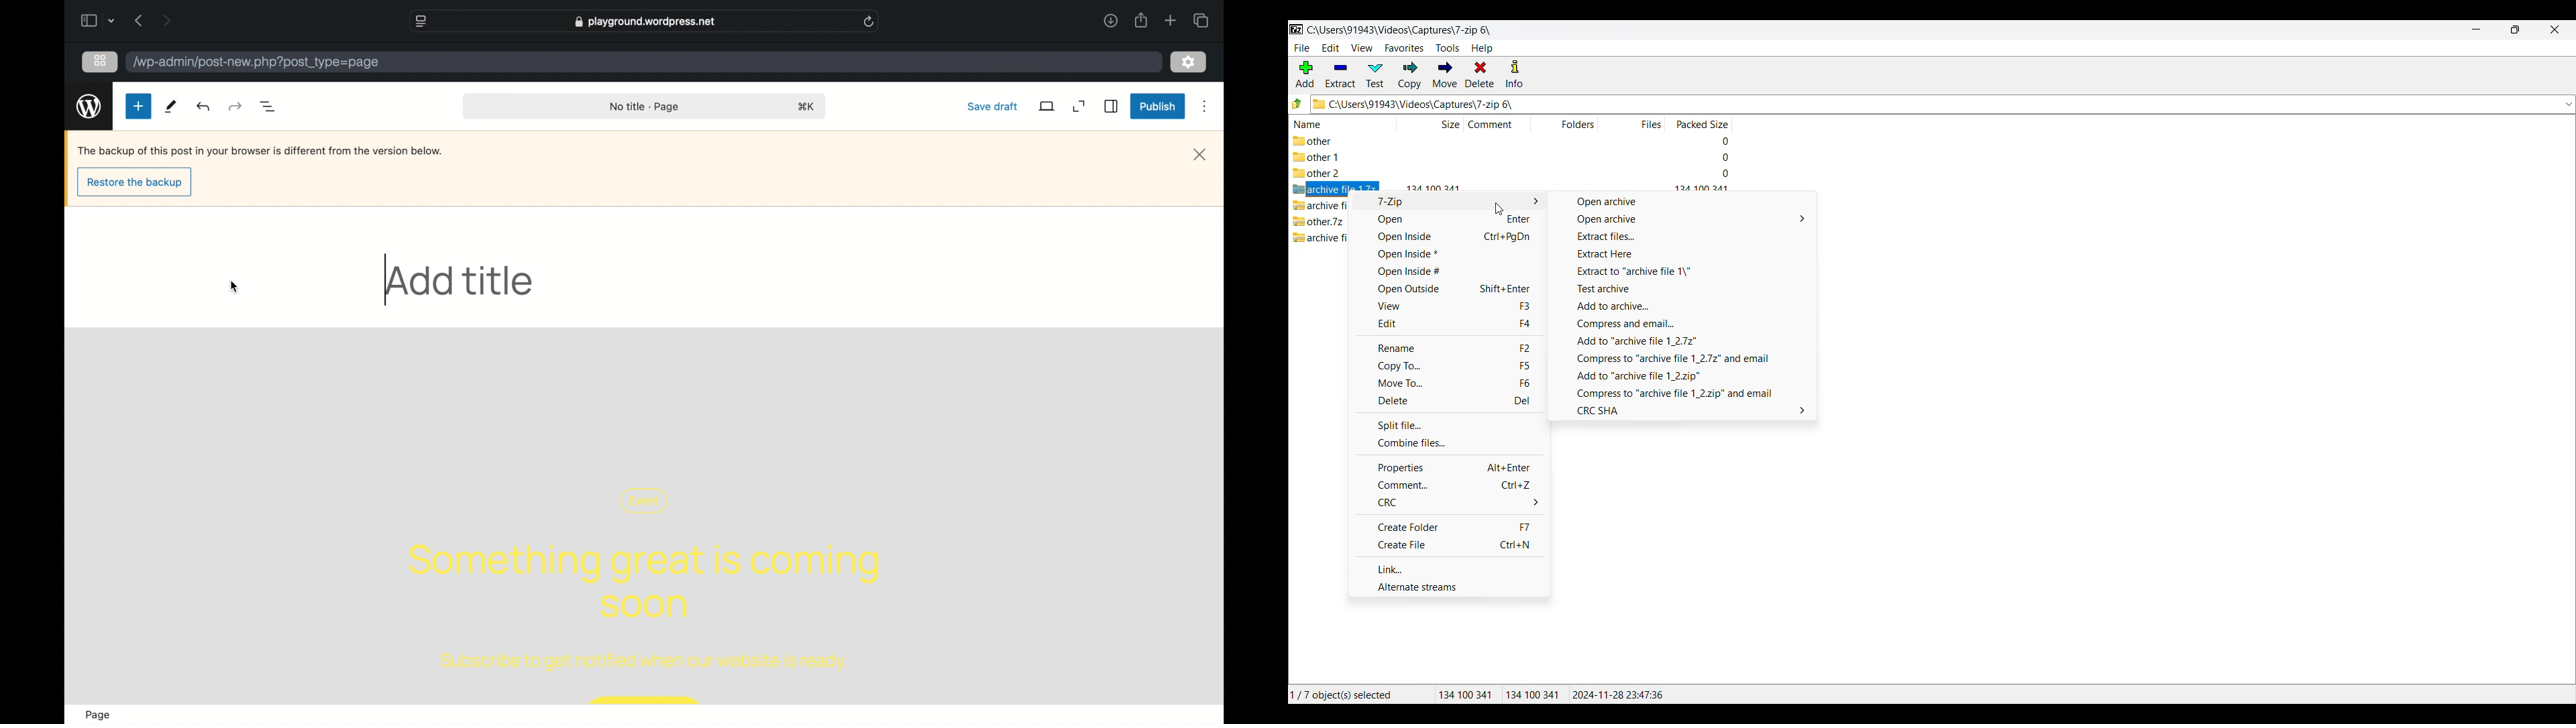 This screenshot has width=2576, height=728. I want to click on CRC SHA, so click(1686, 410).